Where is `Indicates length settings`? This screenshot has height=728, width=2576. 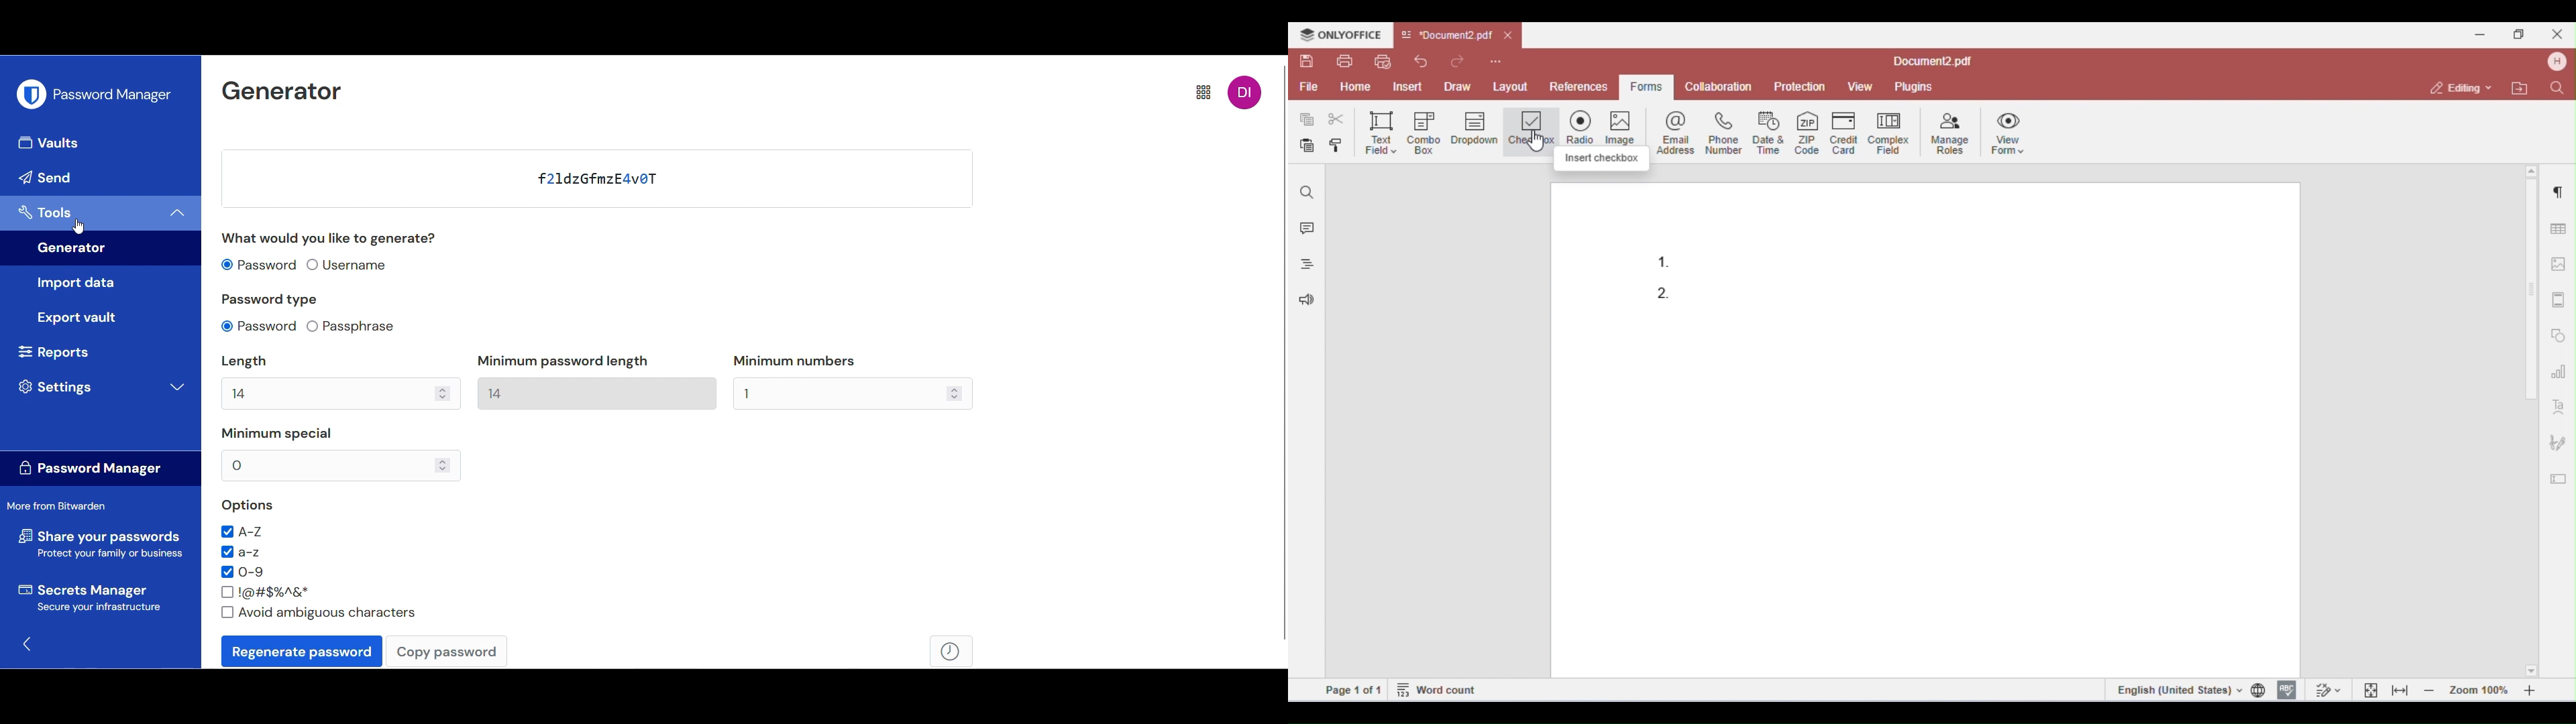
Indicates length settings is located at coordinates (318, 361).